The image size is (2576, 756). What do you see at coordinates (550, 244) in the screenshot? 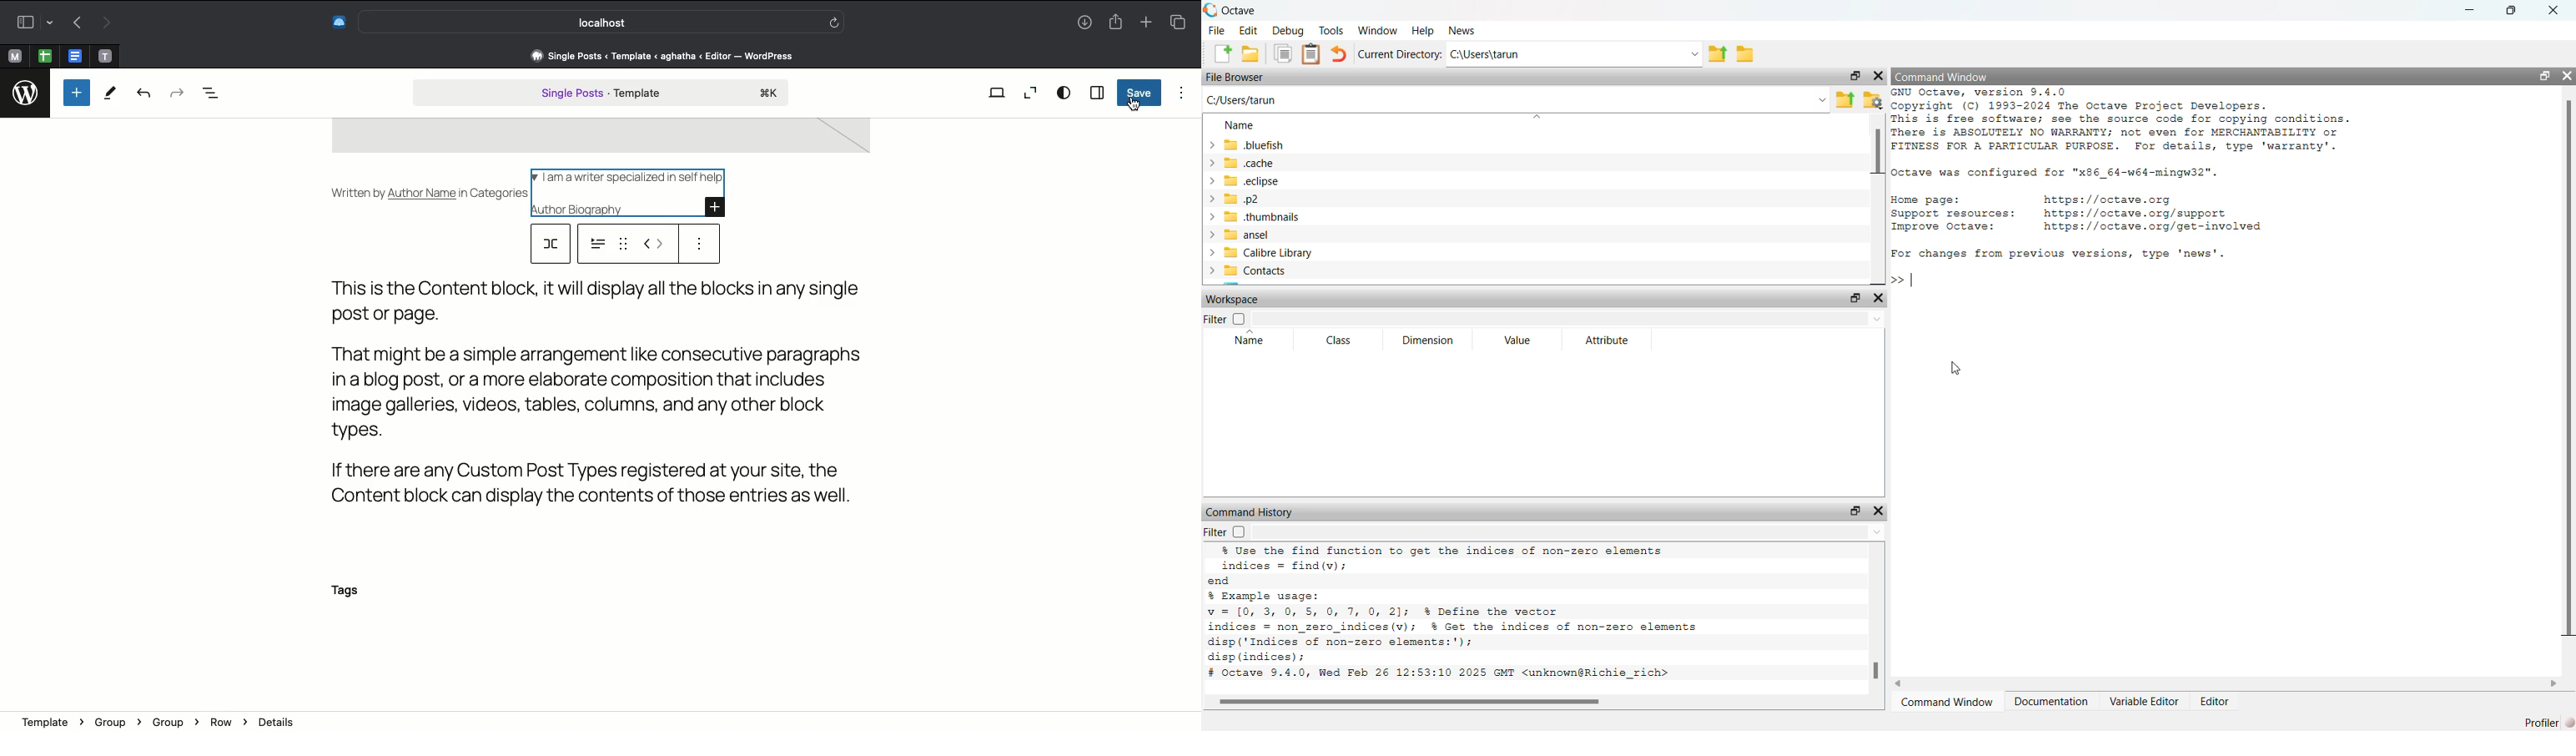
I see `row` at bounding box center [550, 244].